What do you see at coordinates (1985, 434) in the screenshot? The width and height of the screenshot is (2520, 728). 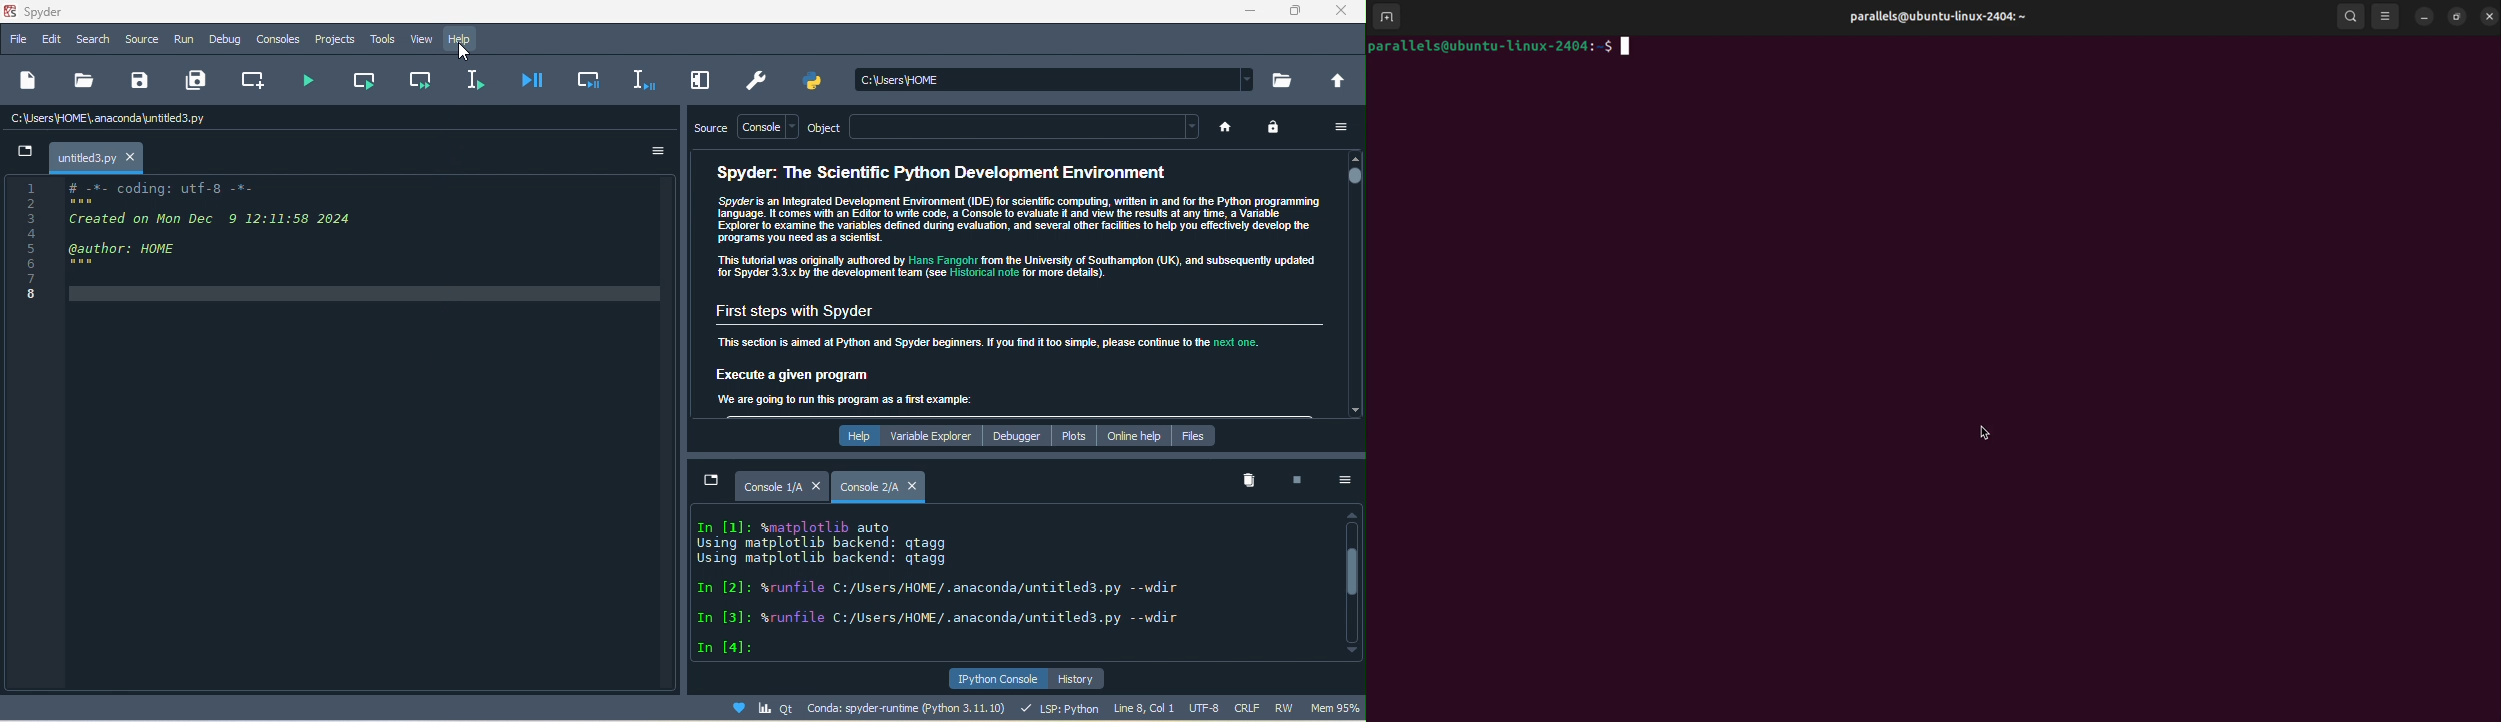 I see `cursor` at bounding box center [1985, 434].